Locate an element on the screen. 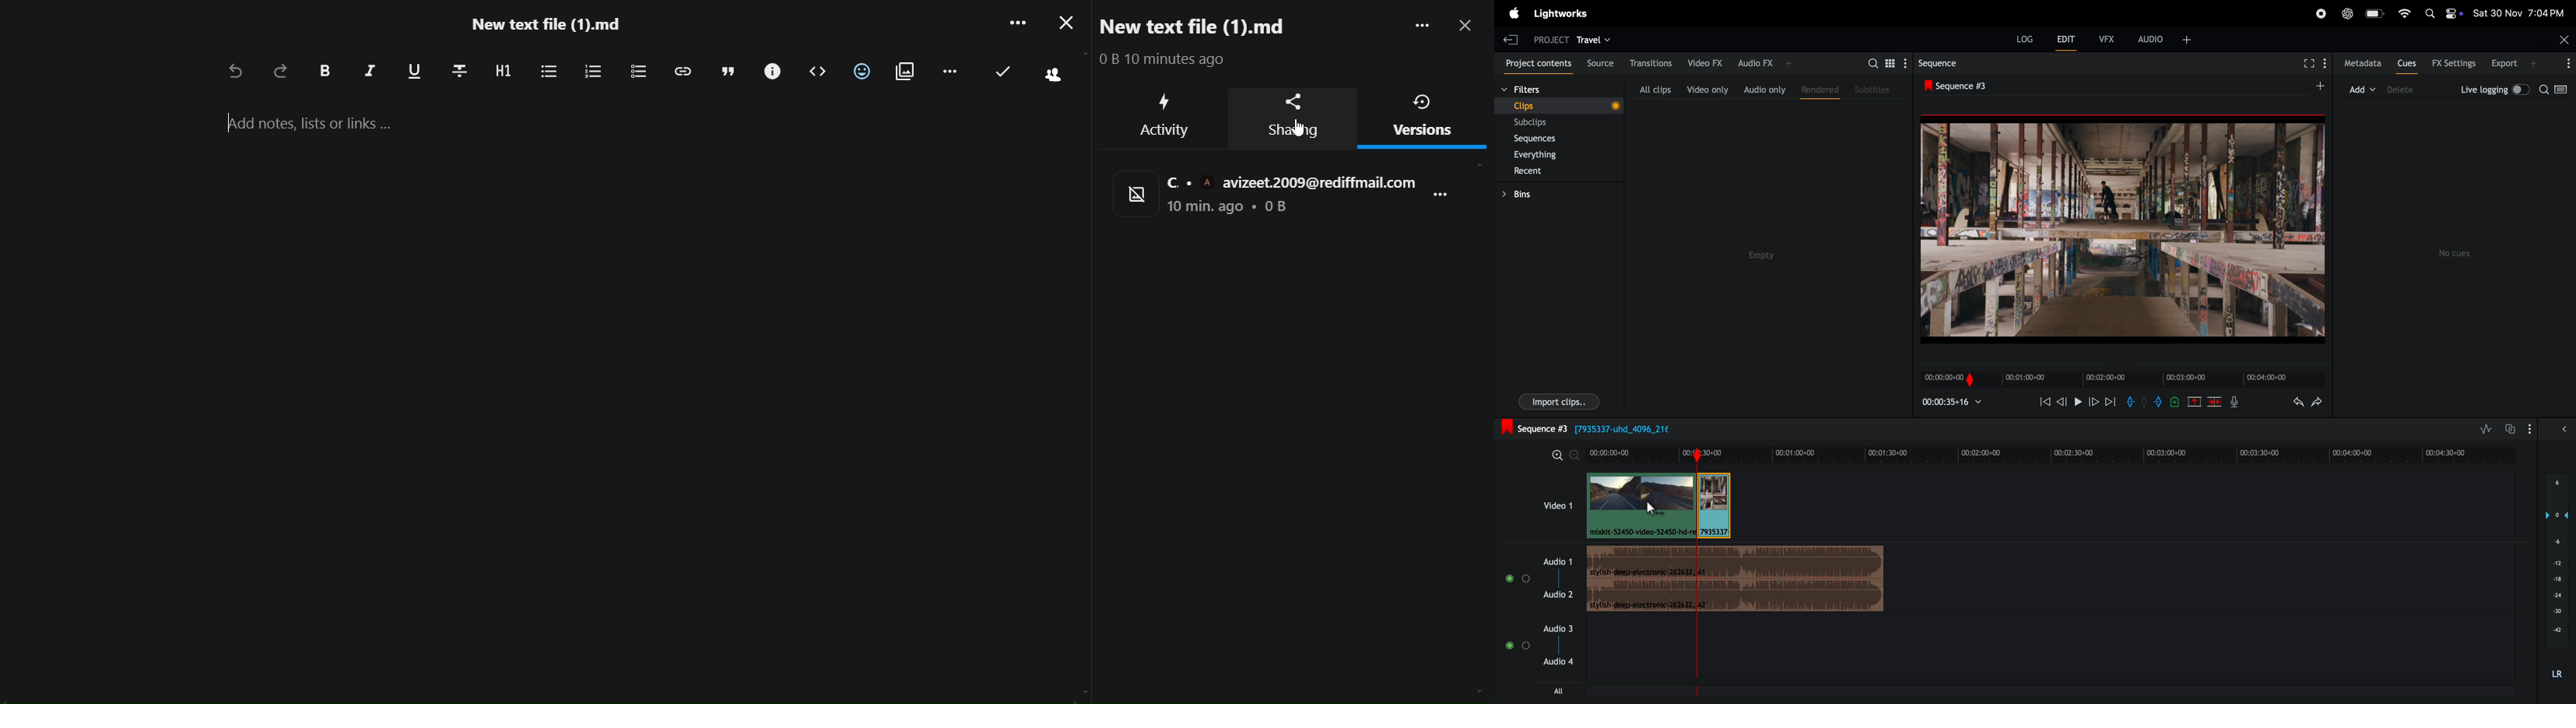  video fx is located at coordinates (1704, 63).